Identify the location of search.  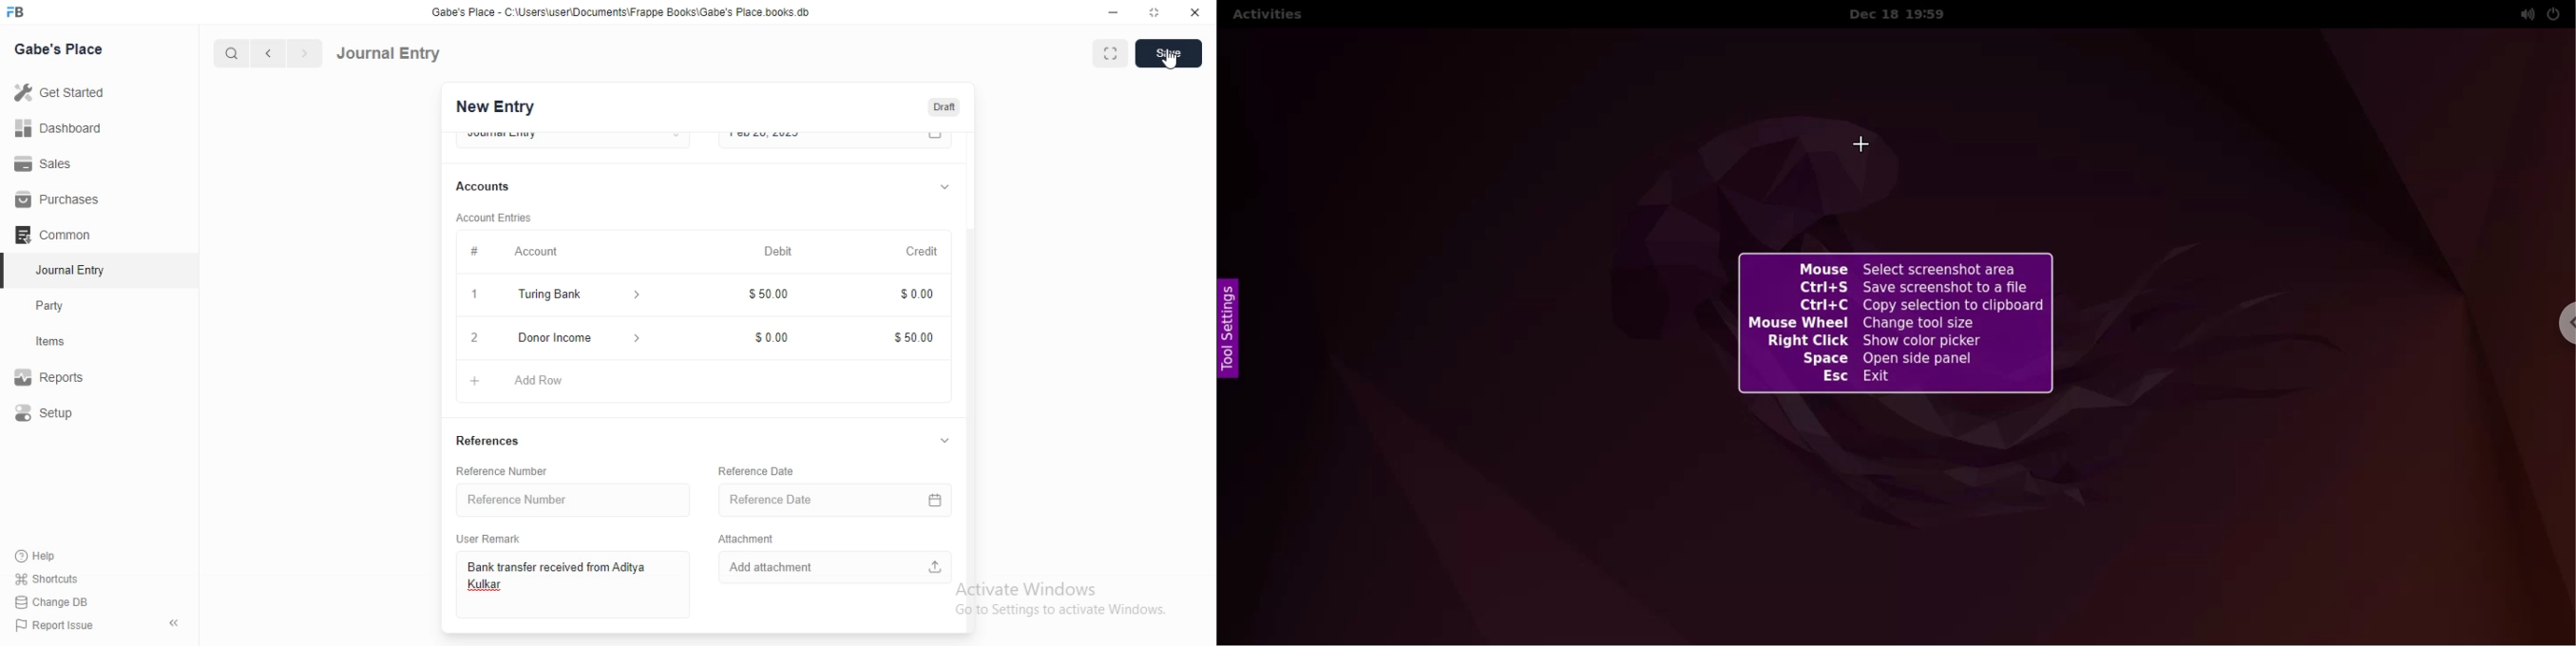
(233, 53).